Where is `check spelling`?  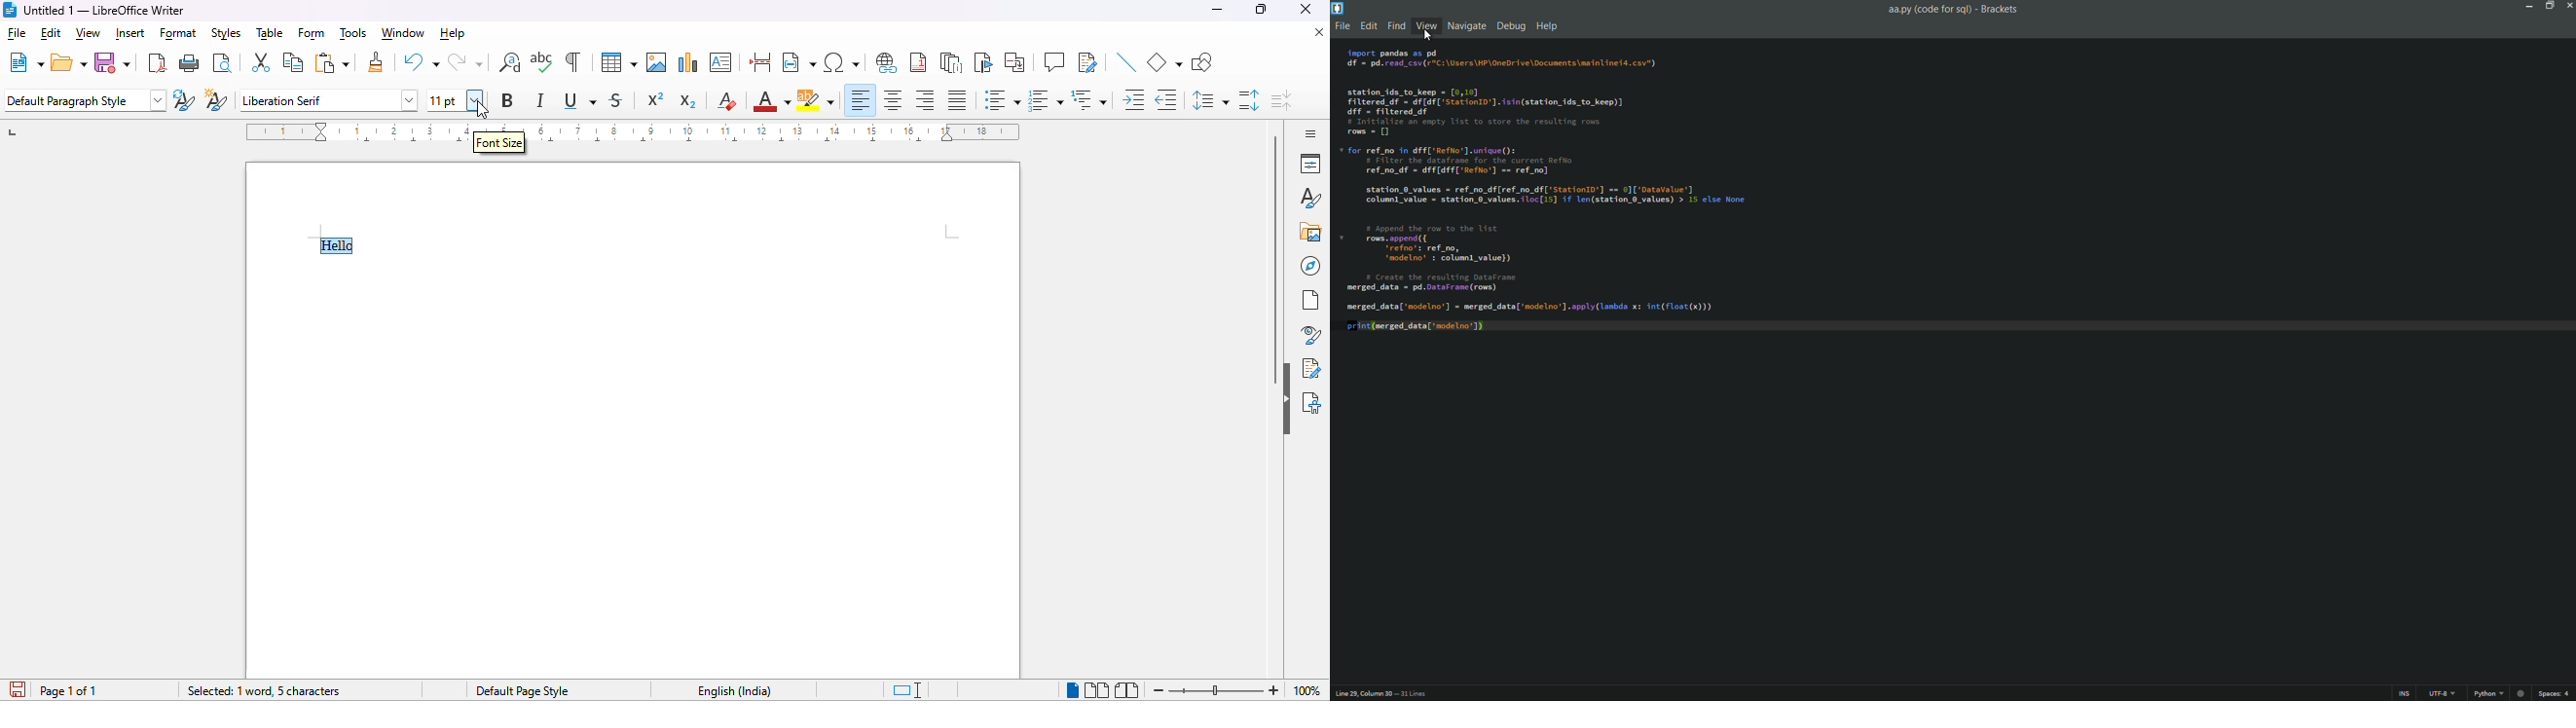
check spelling is located at coordinates (542, 61).